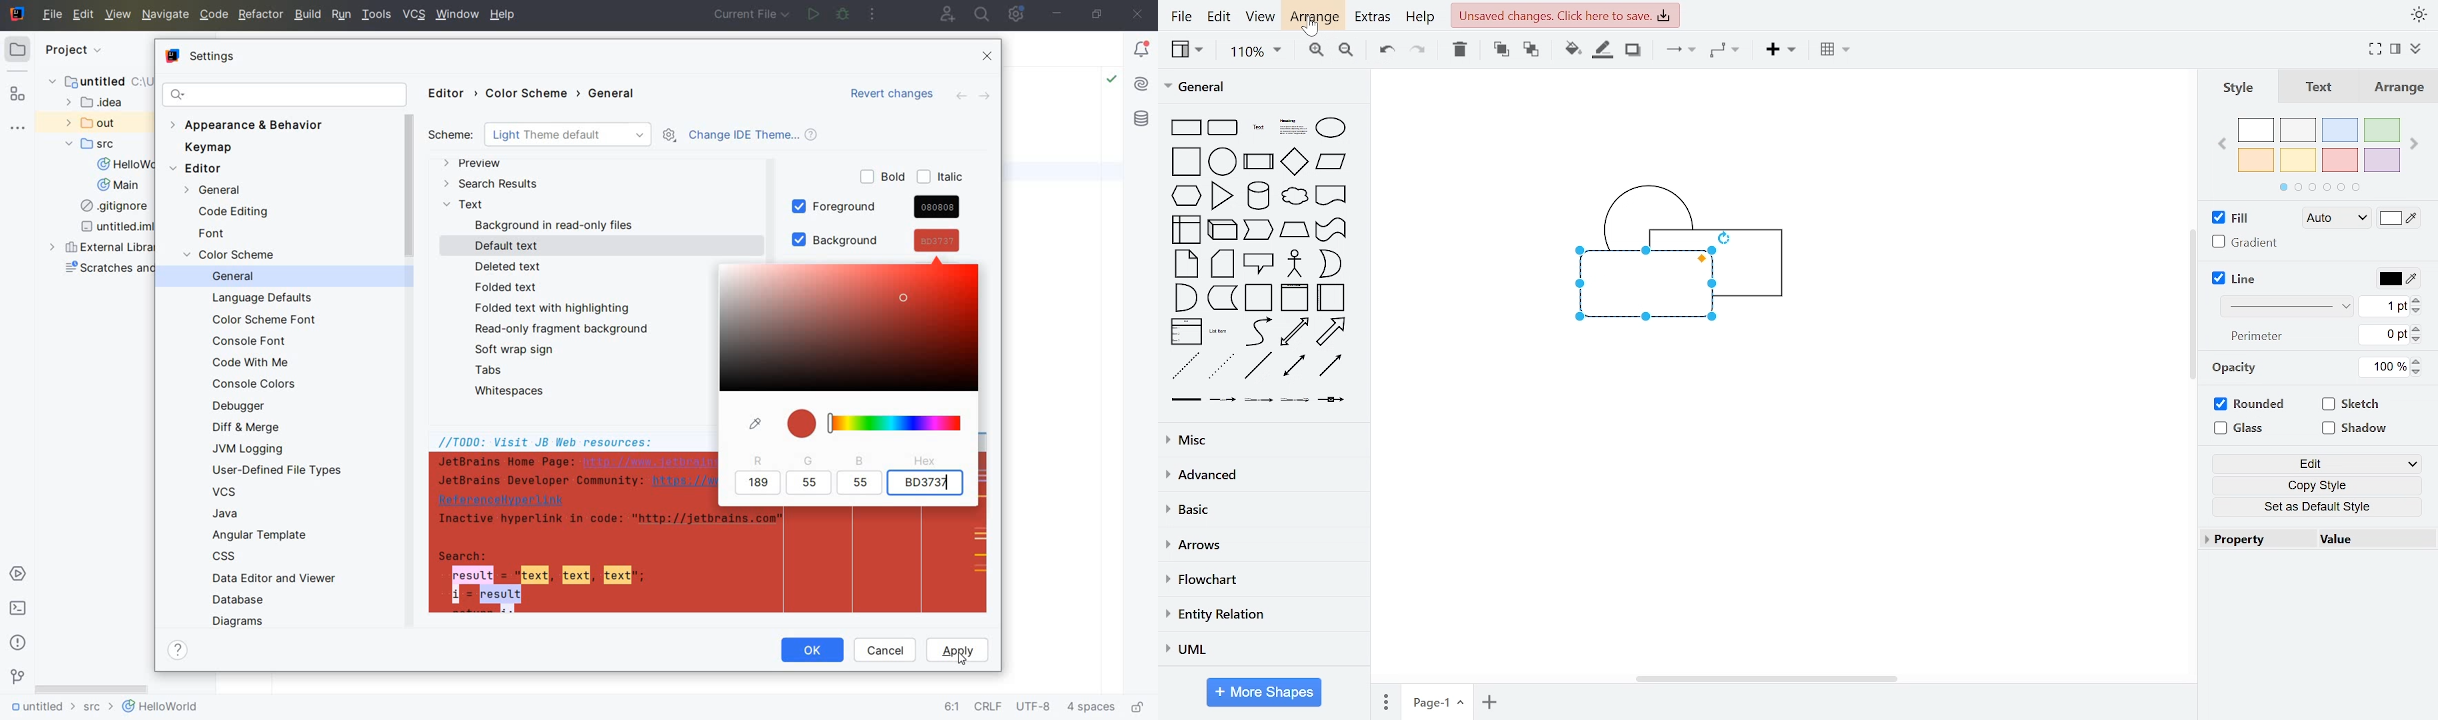  Describe the element at coordinates (877, 208) in the screenshot. I see `FOREGROUND` at that location.